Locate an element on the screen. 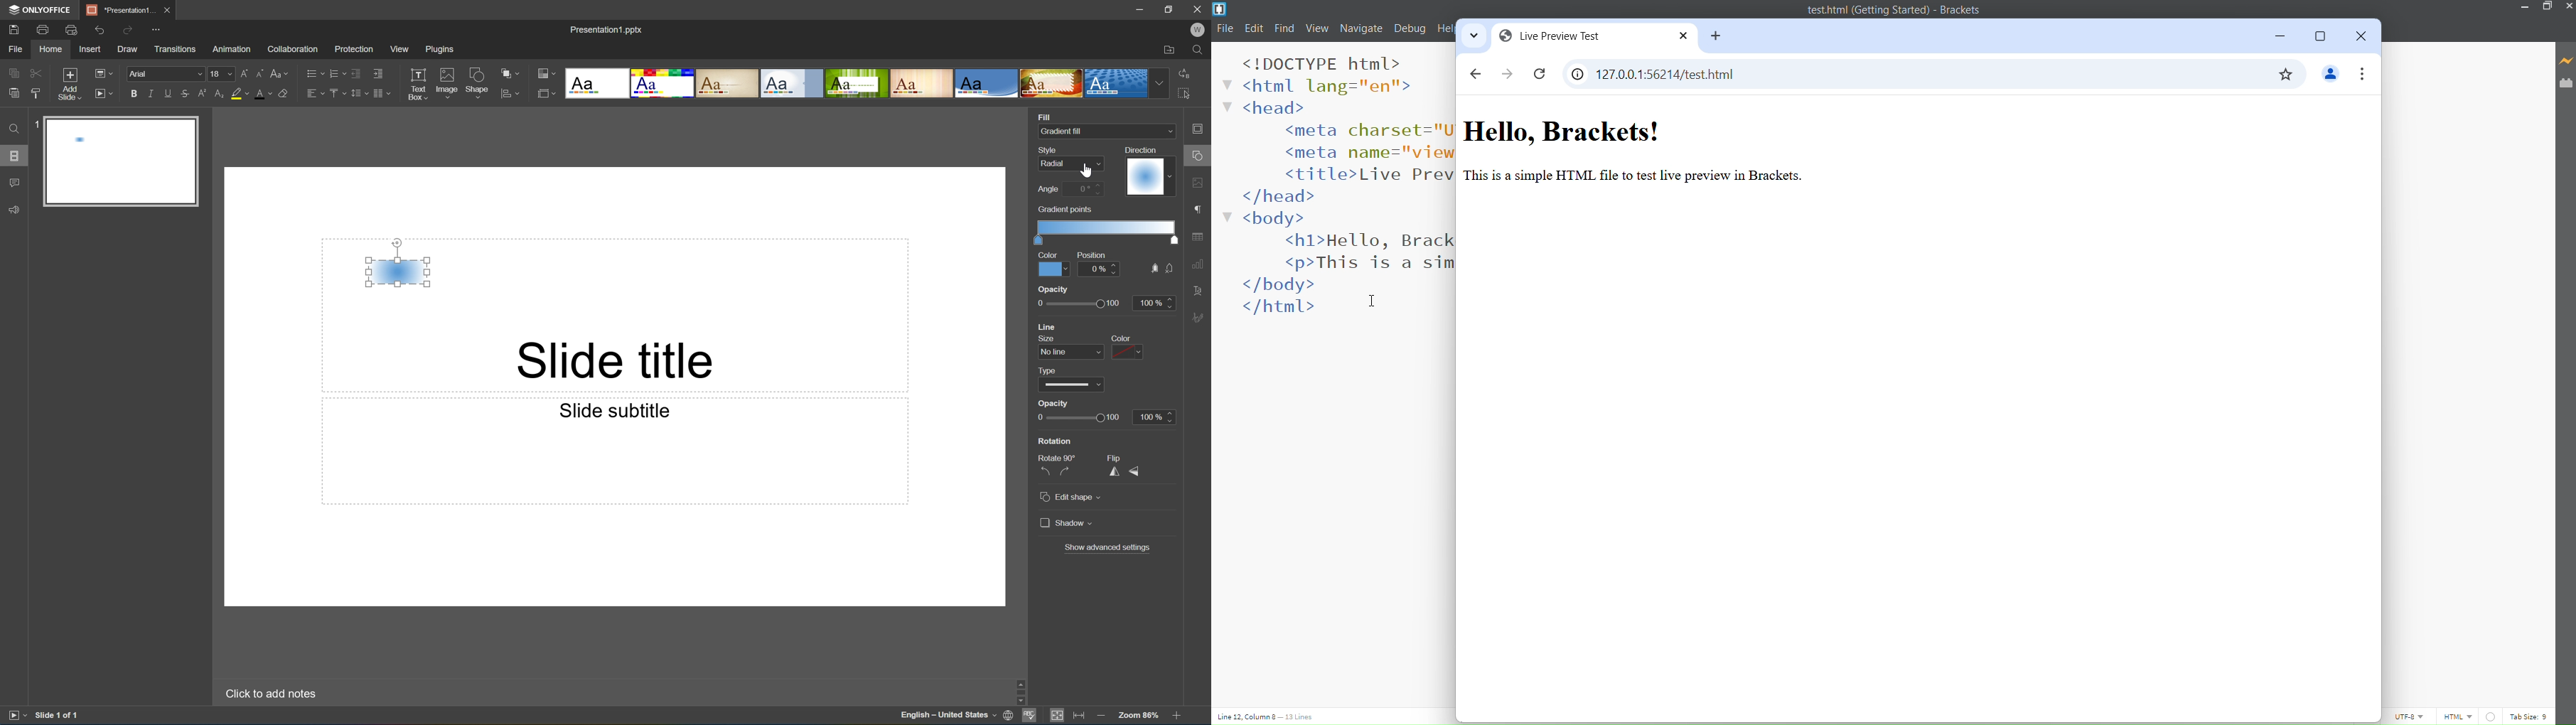  Search Tabs is located at coordinates (1473, 37).